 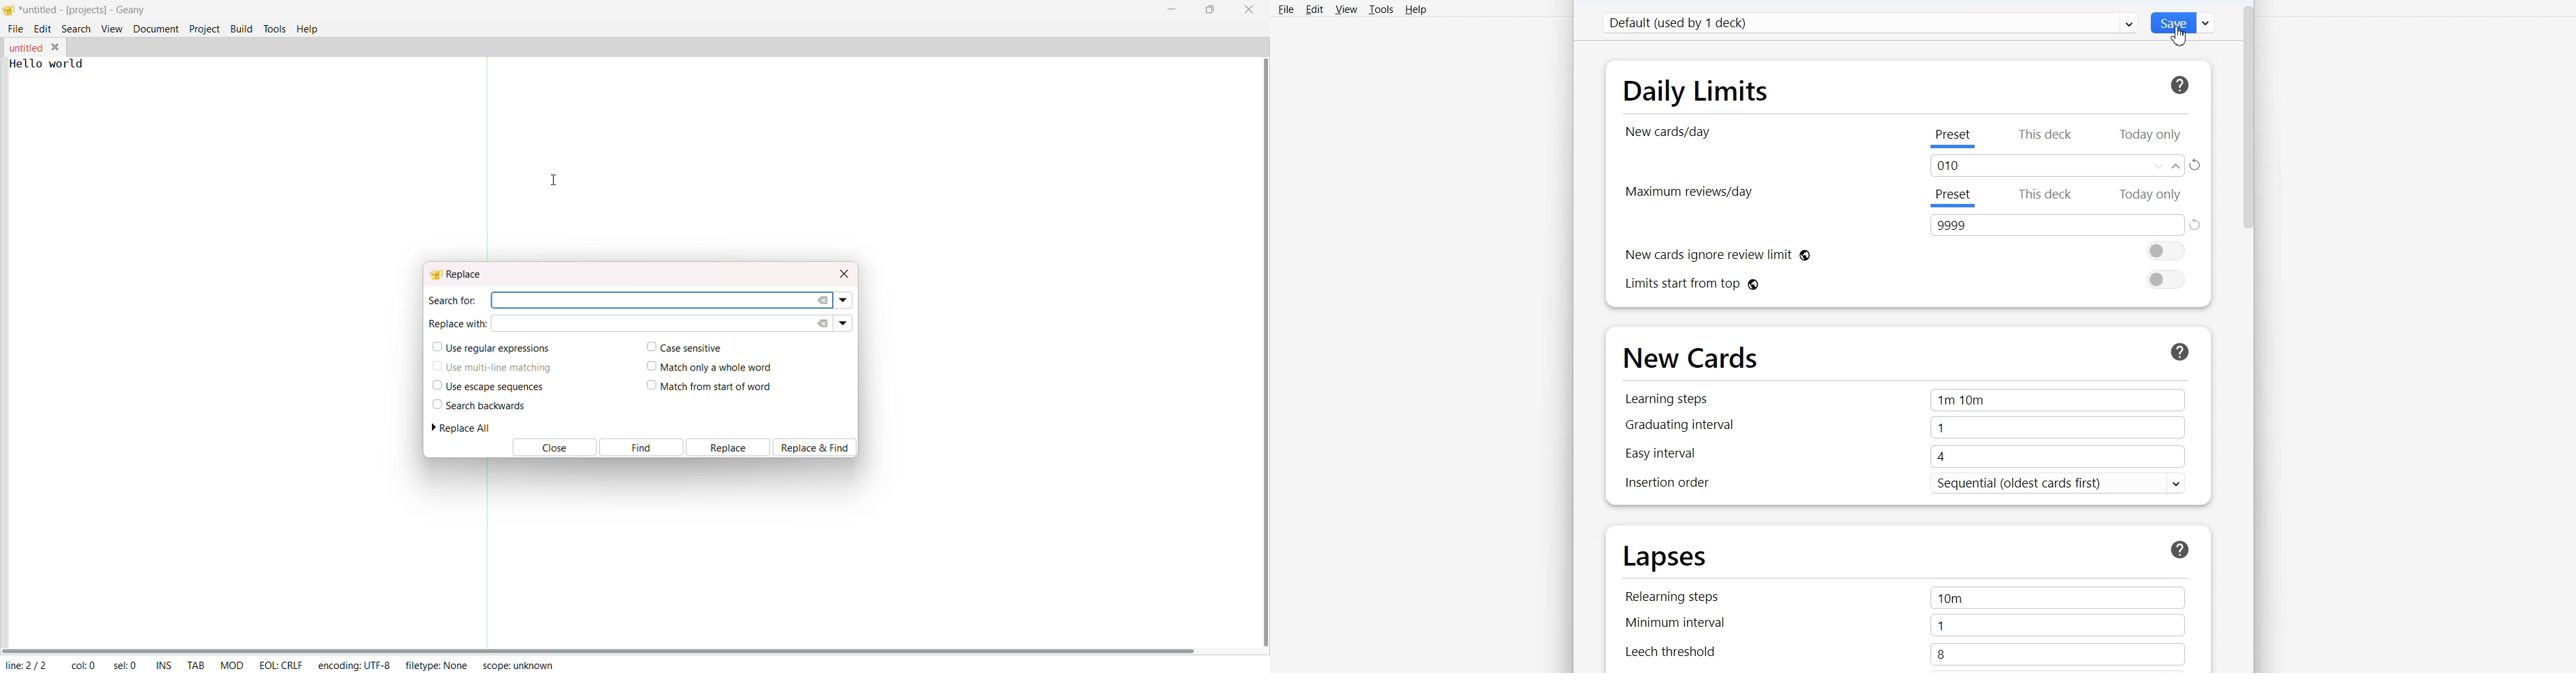 What do you see at coordinates (2179, 351) in the screenshot?
I see `More Info` at bounding box center [2179, 351].